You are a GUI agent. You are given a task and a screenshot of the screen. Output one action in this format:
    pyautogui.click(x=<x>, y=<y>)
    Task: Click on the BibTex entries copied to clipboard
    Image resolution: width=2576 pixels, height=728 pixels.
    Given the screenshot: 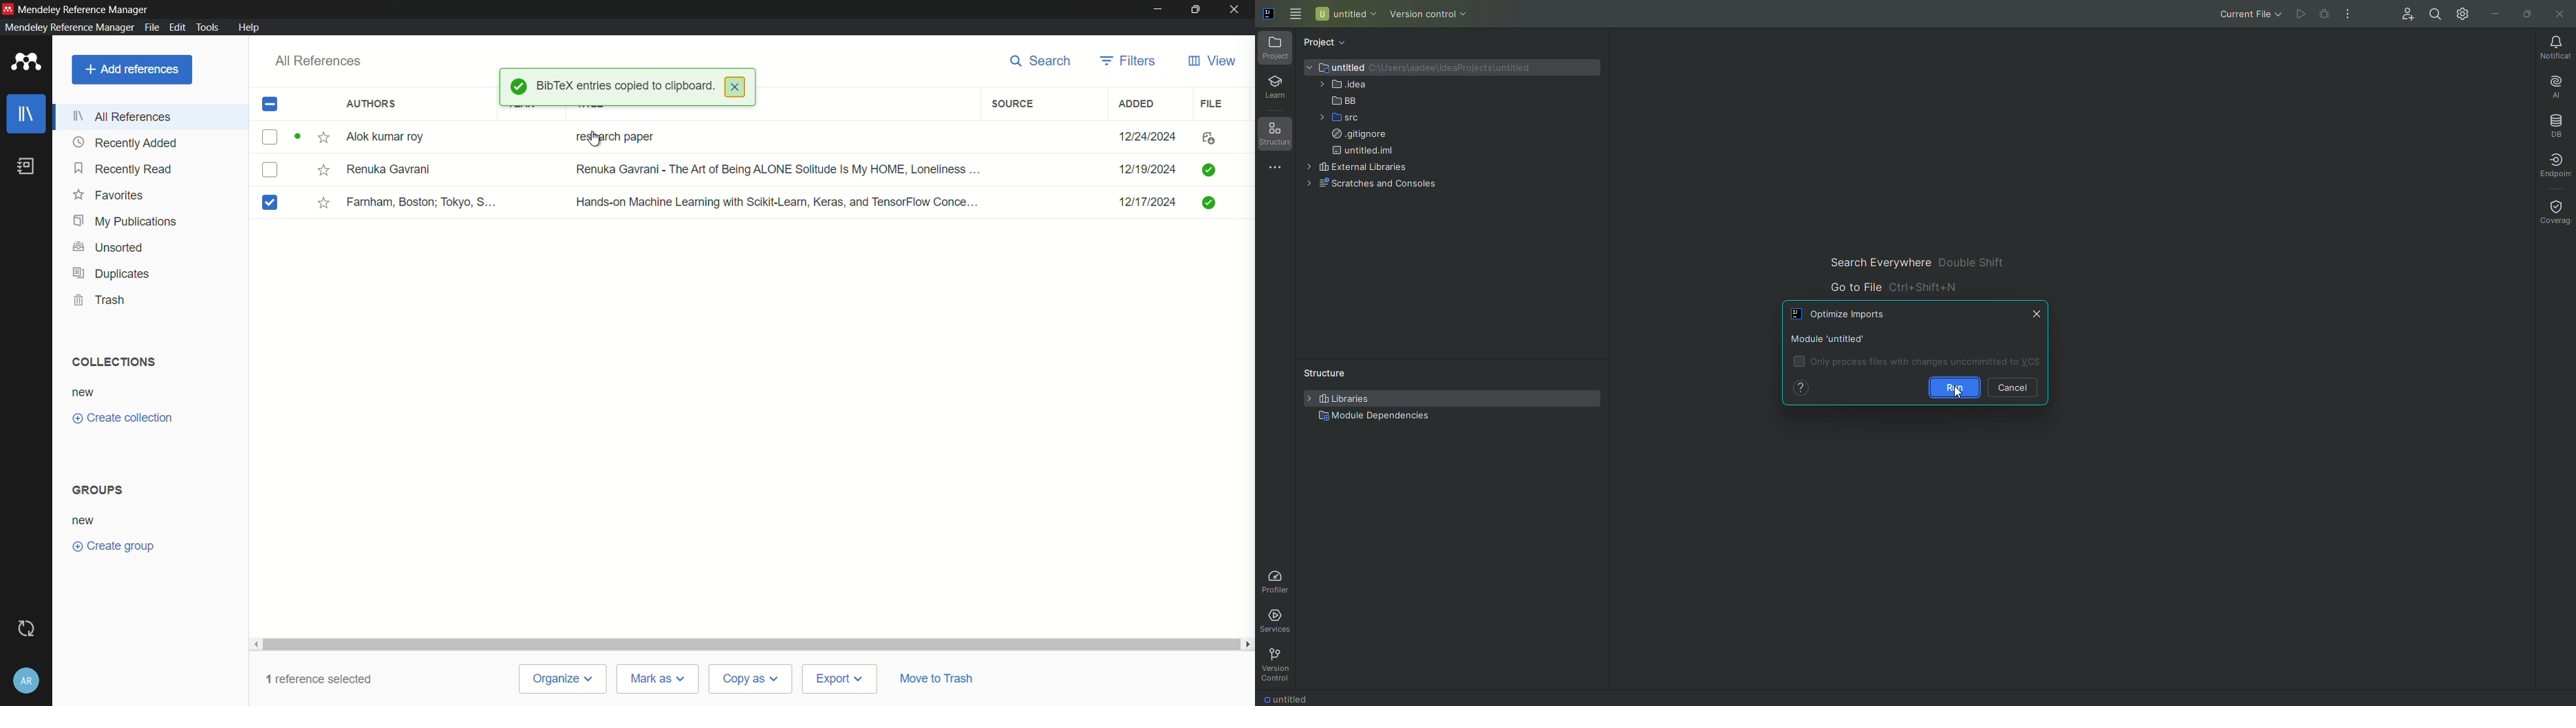 What is the action you would take?
    pyautogui.click(x=613, y=86)
    